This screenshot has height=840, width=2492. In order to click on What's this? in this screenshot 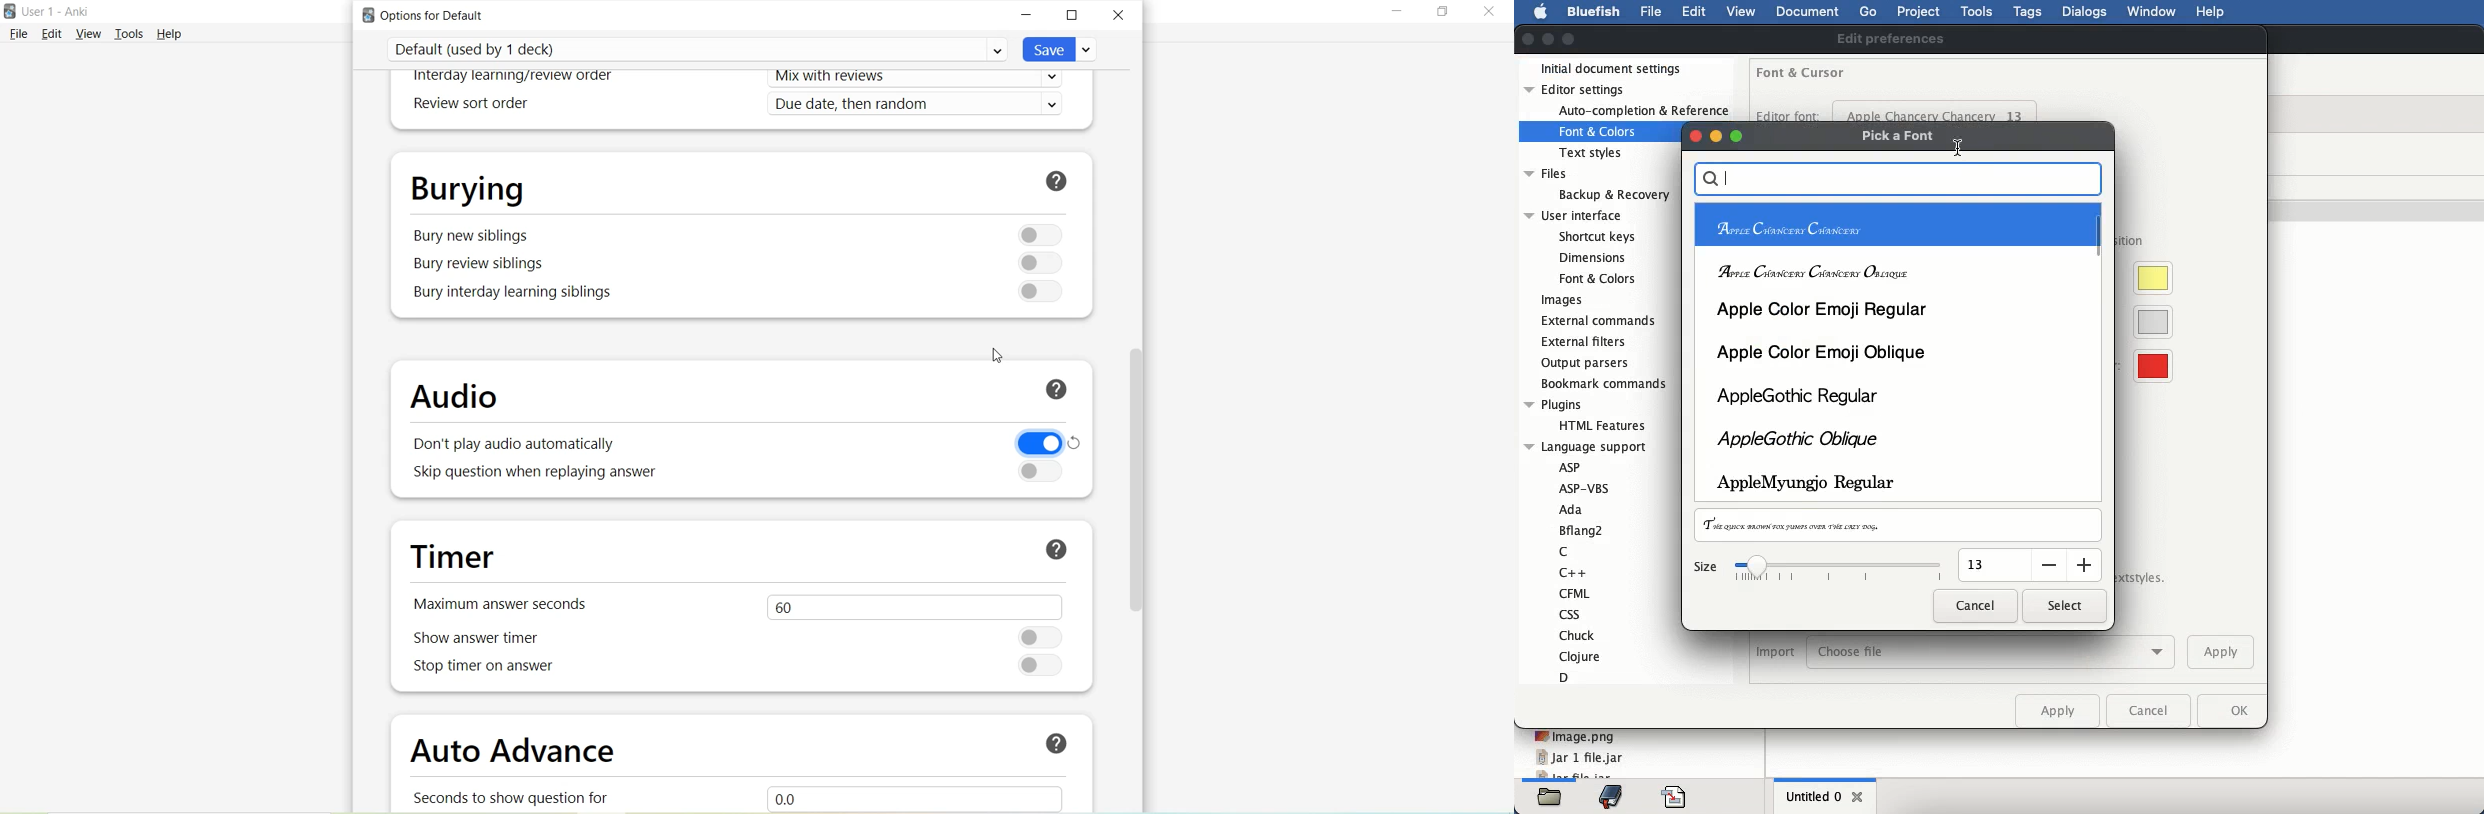, I will do `click(1056, 549)`.